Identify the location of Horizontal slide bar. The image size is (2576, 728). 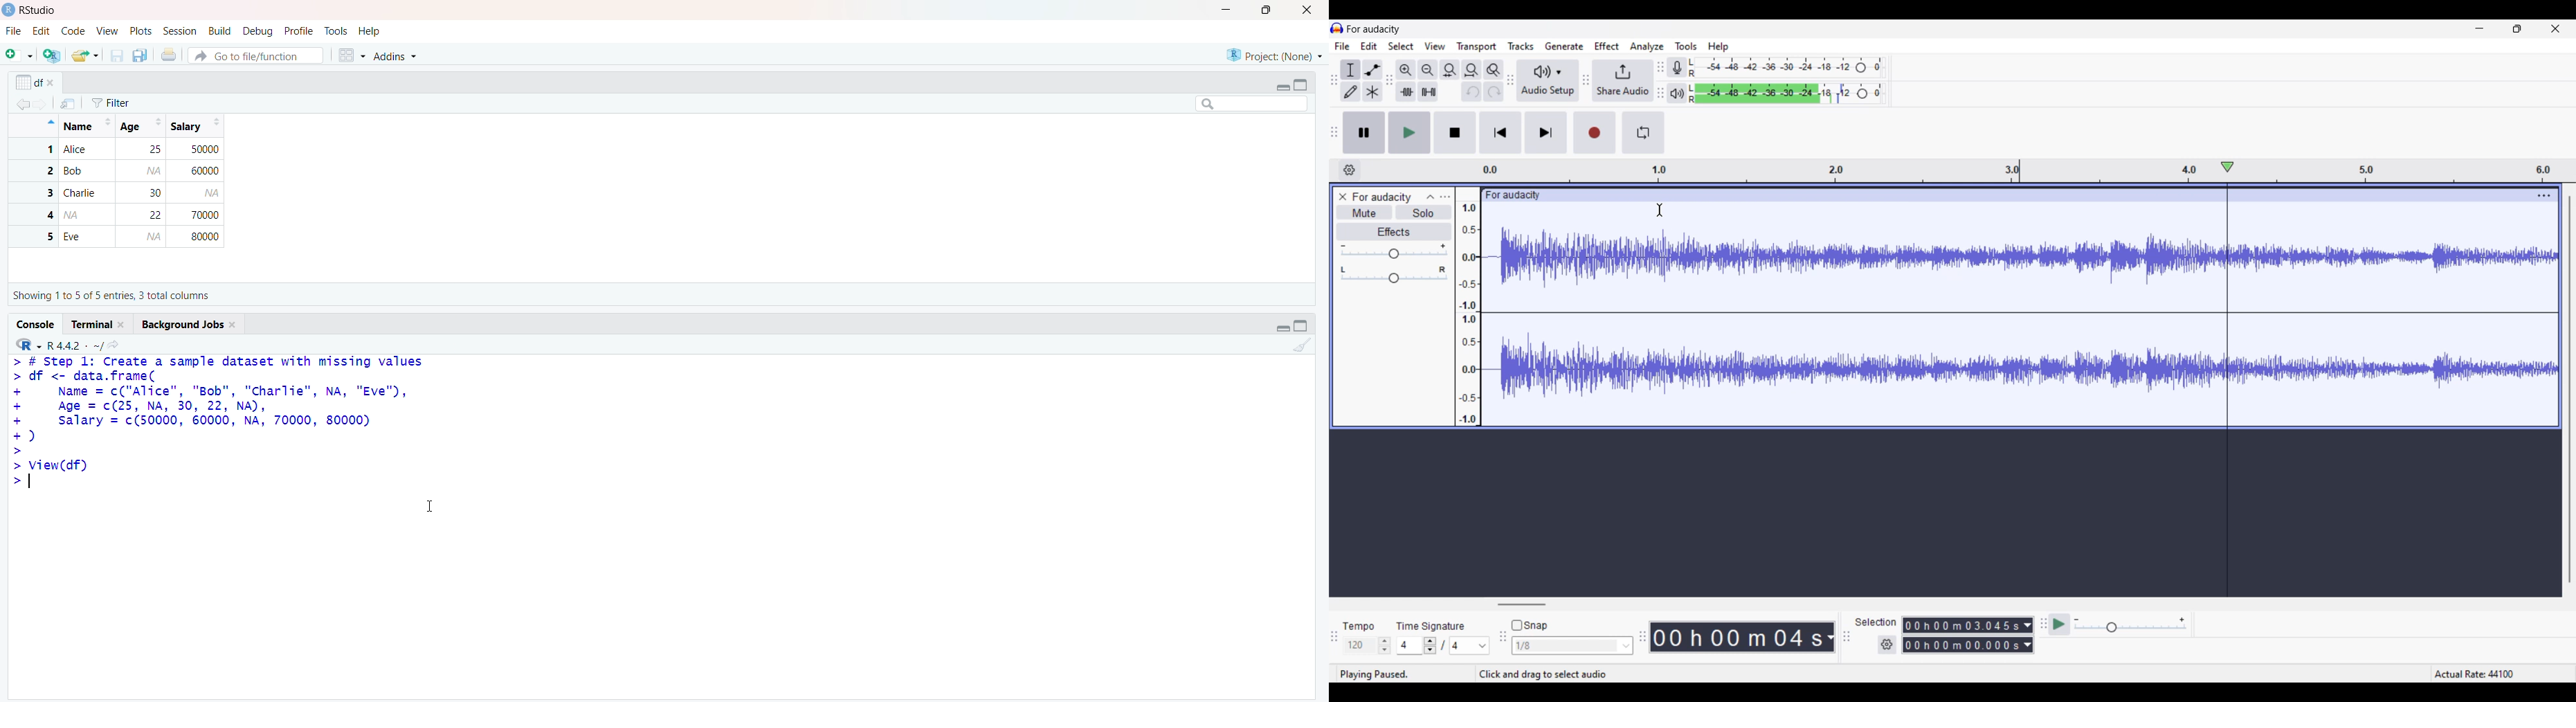
(1521, 604).